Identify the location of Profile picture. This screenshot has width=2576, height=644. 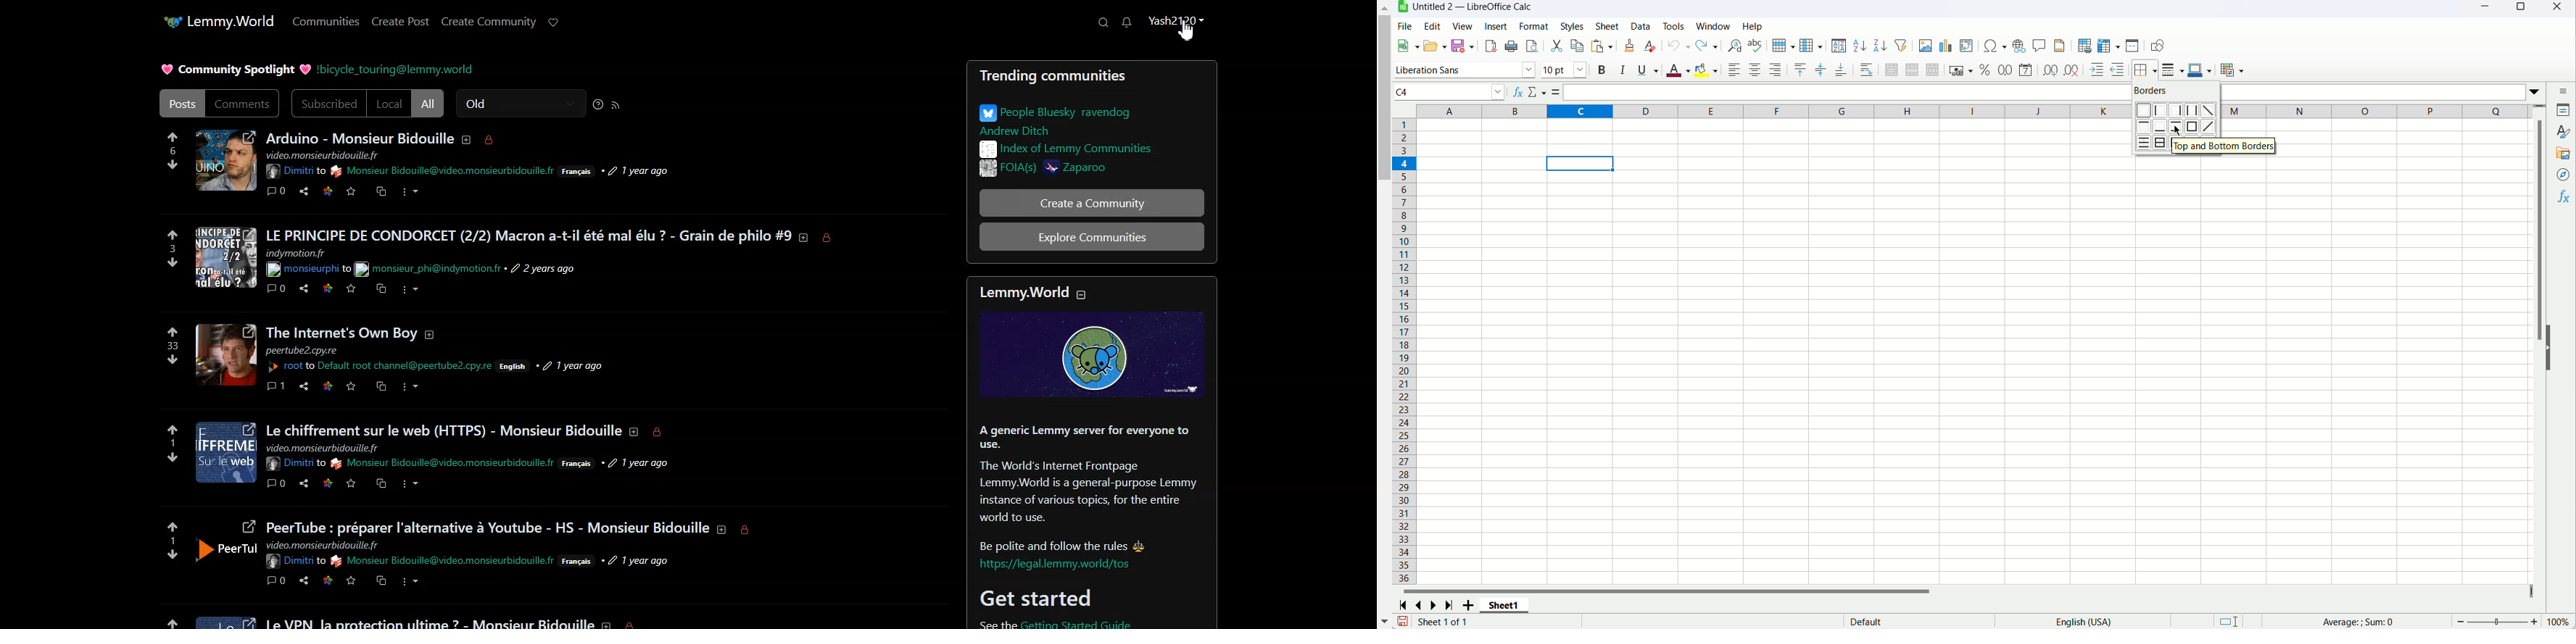
(341, 333).